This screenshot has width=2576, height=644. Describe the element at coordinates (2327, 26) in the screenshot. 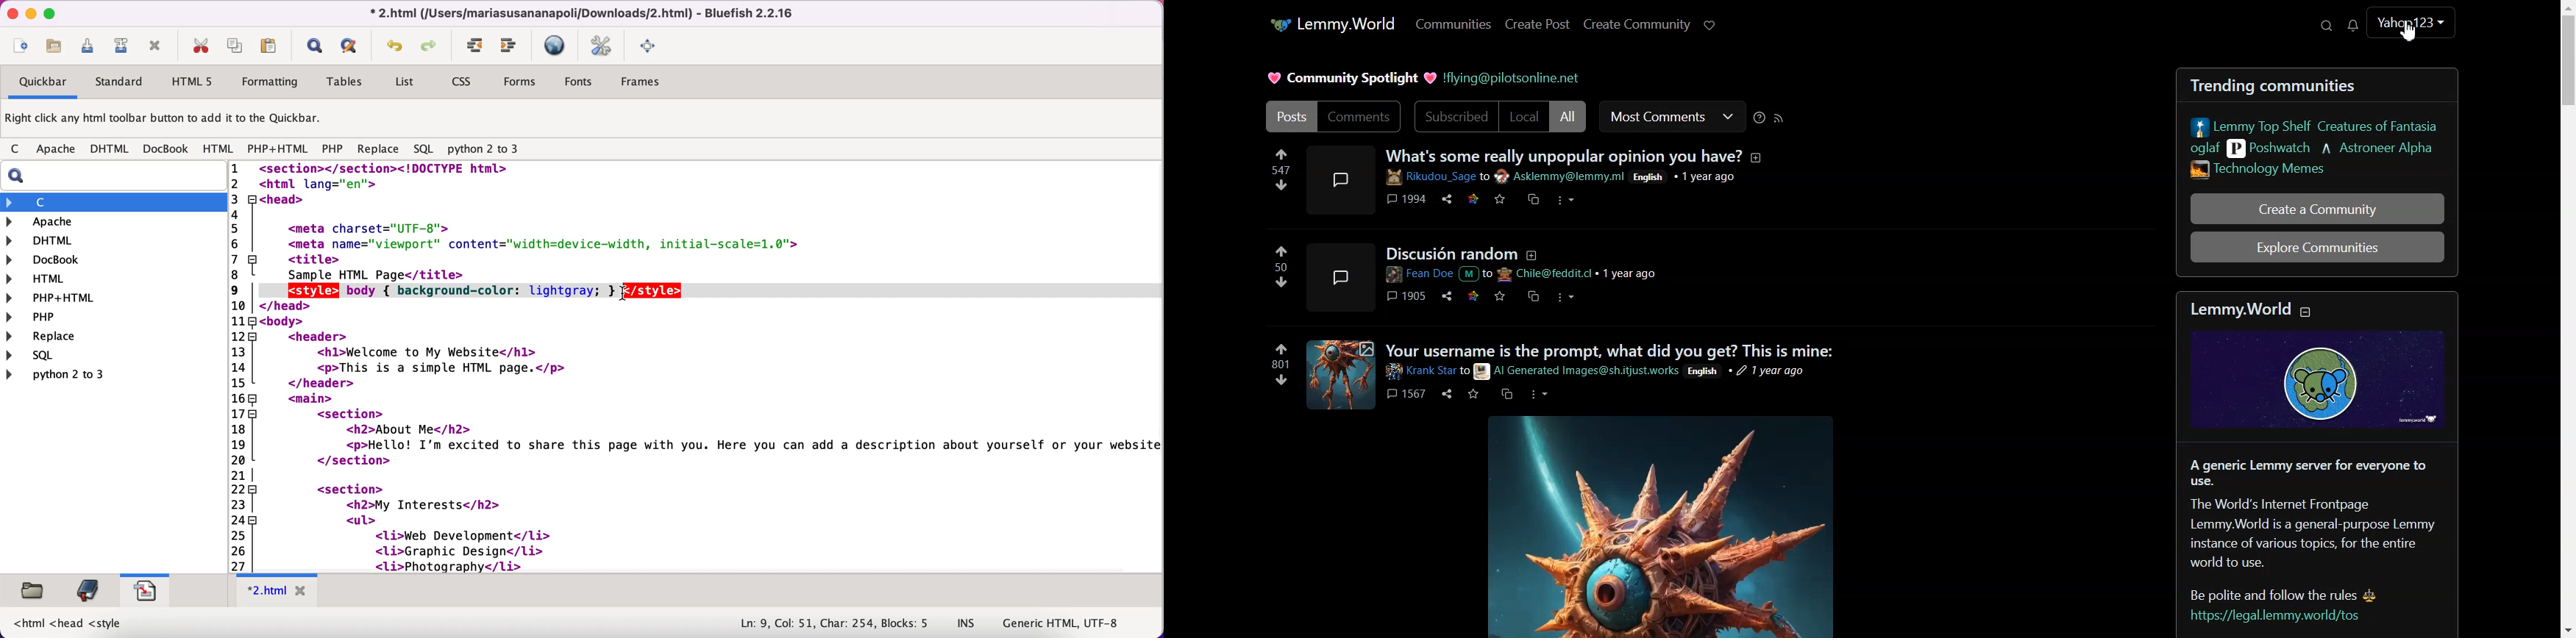

I see `Search` at that location.